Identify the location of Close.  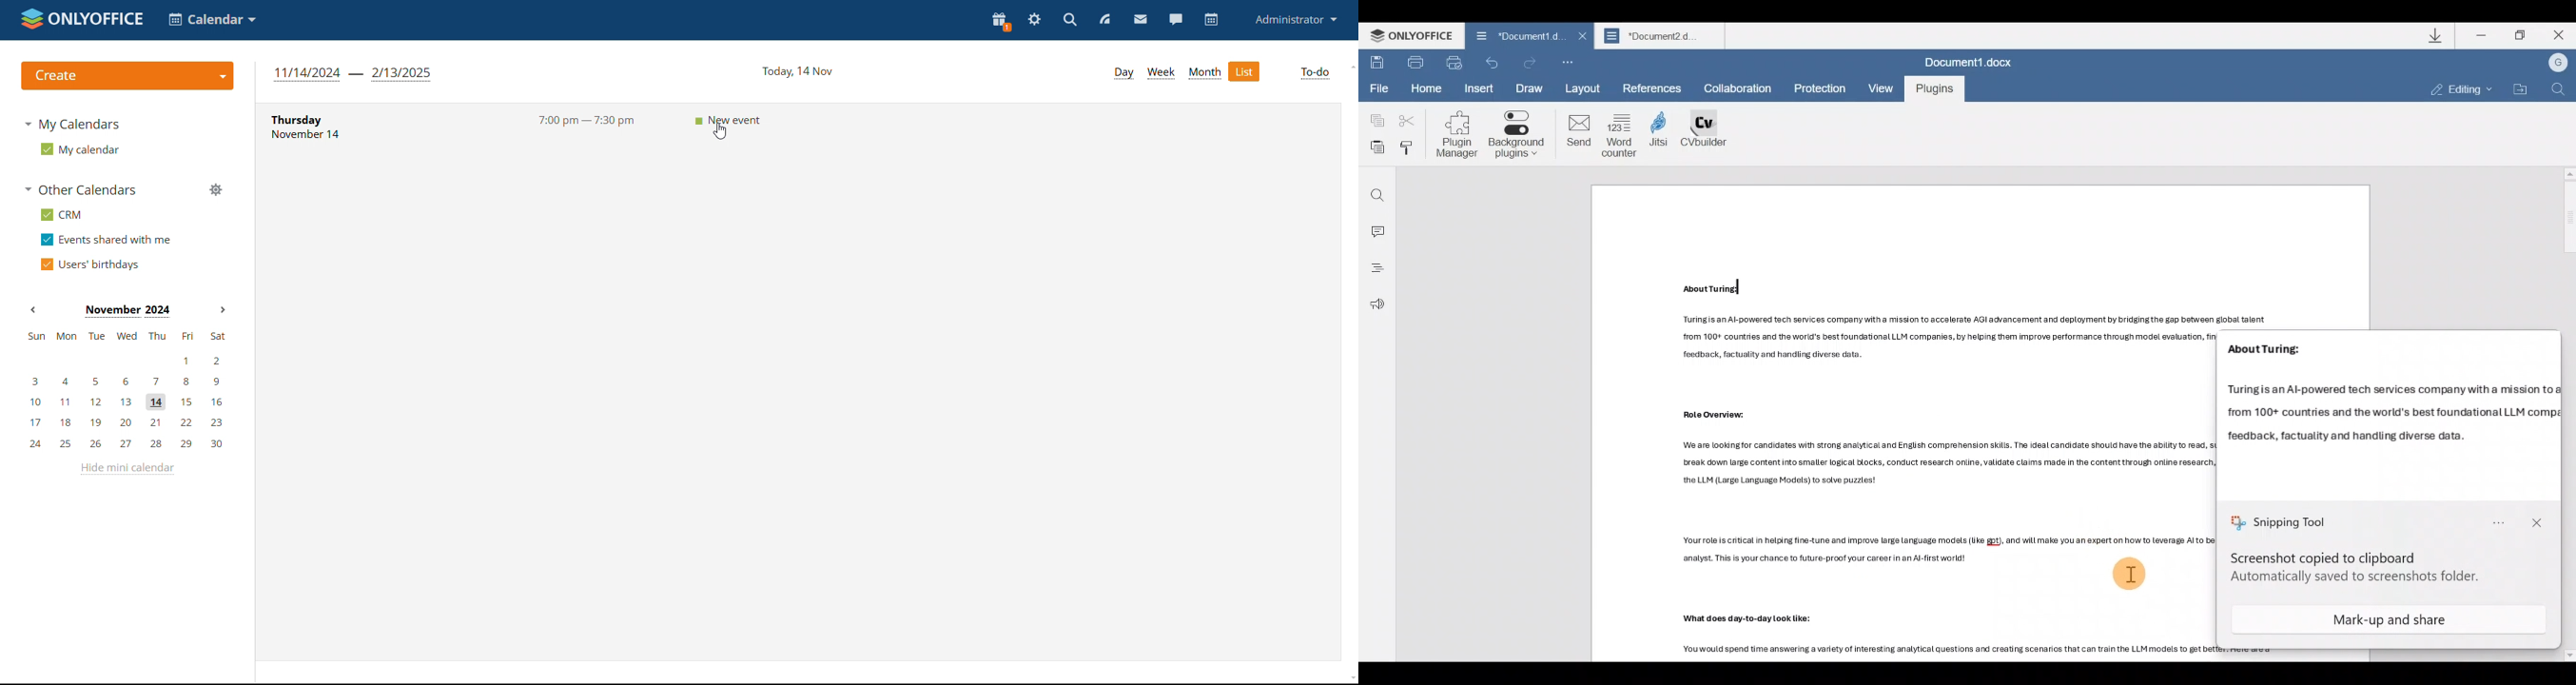
(2559, 38).